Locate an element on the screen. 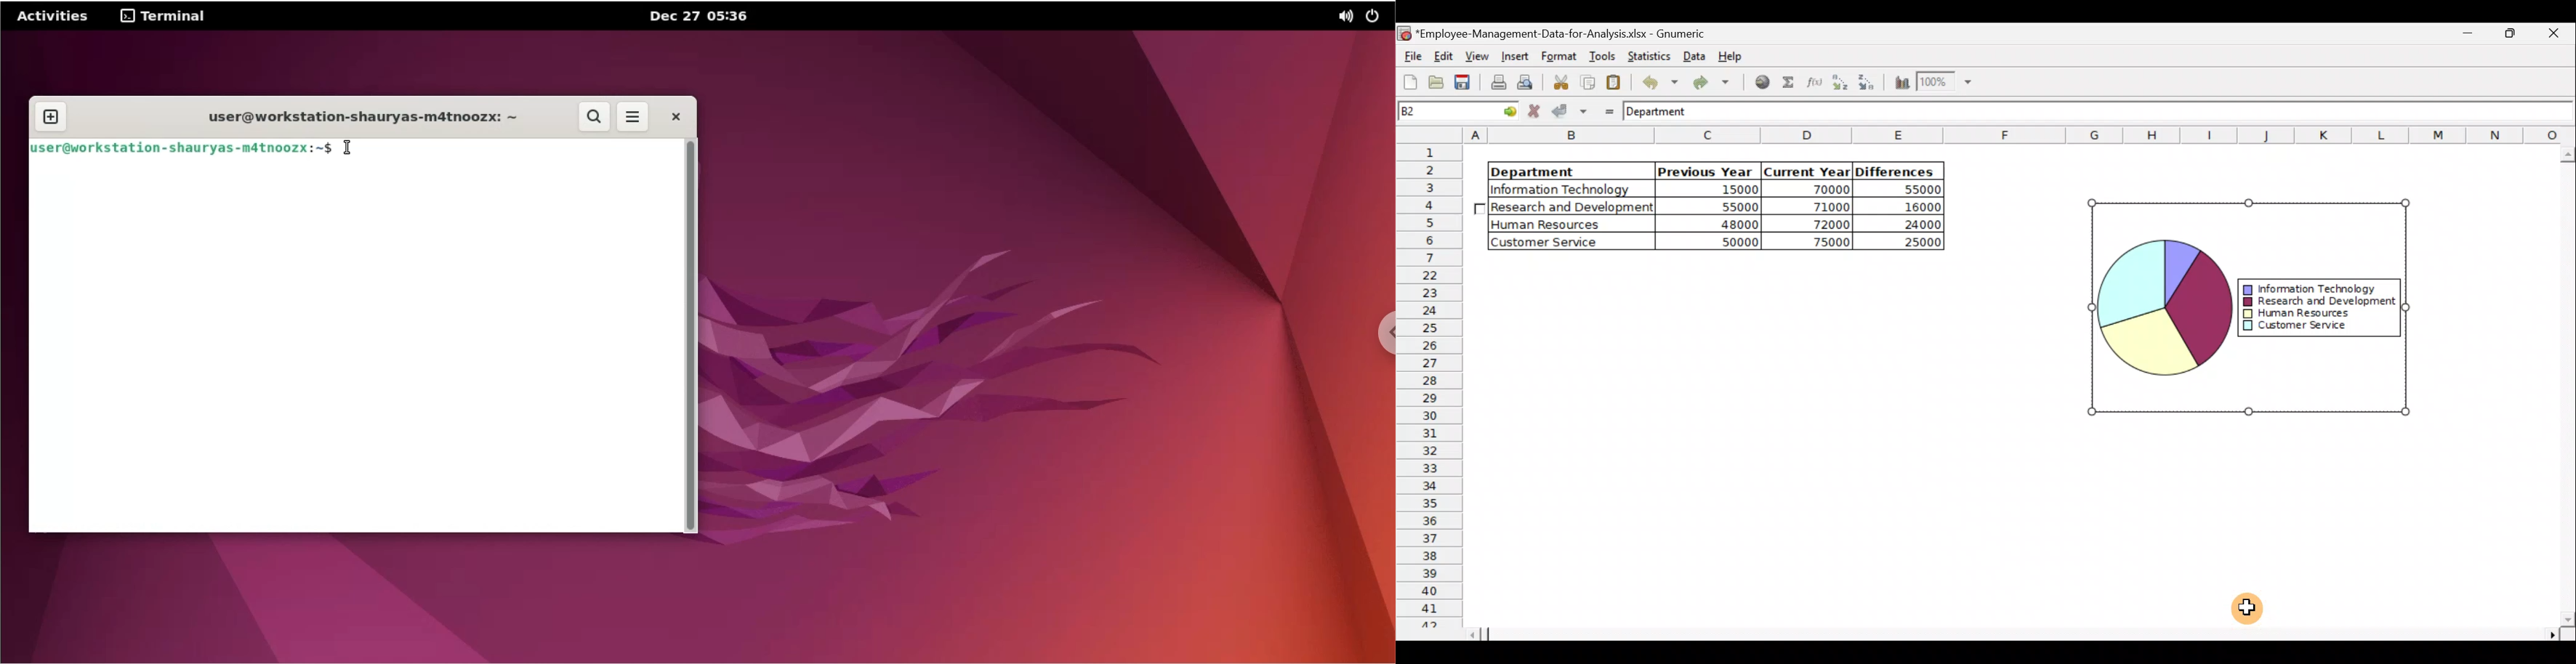 The image size is (2576, 672). Research and Development is located at coordinates (1573, 208).